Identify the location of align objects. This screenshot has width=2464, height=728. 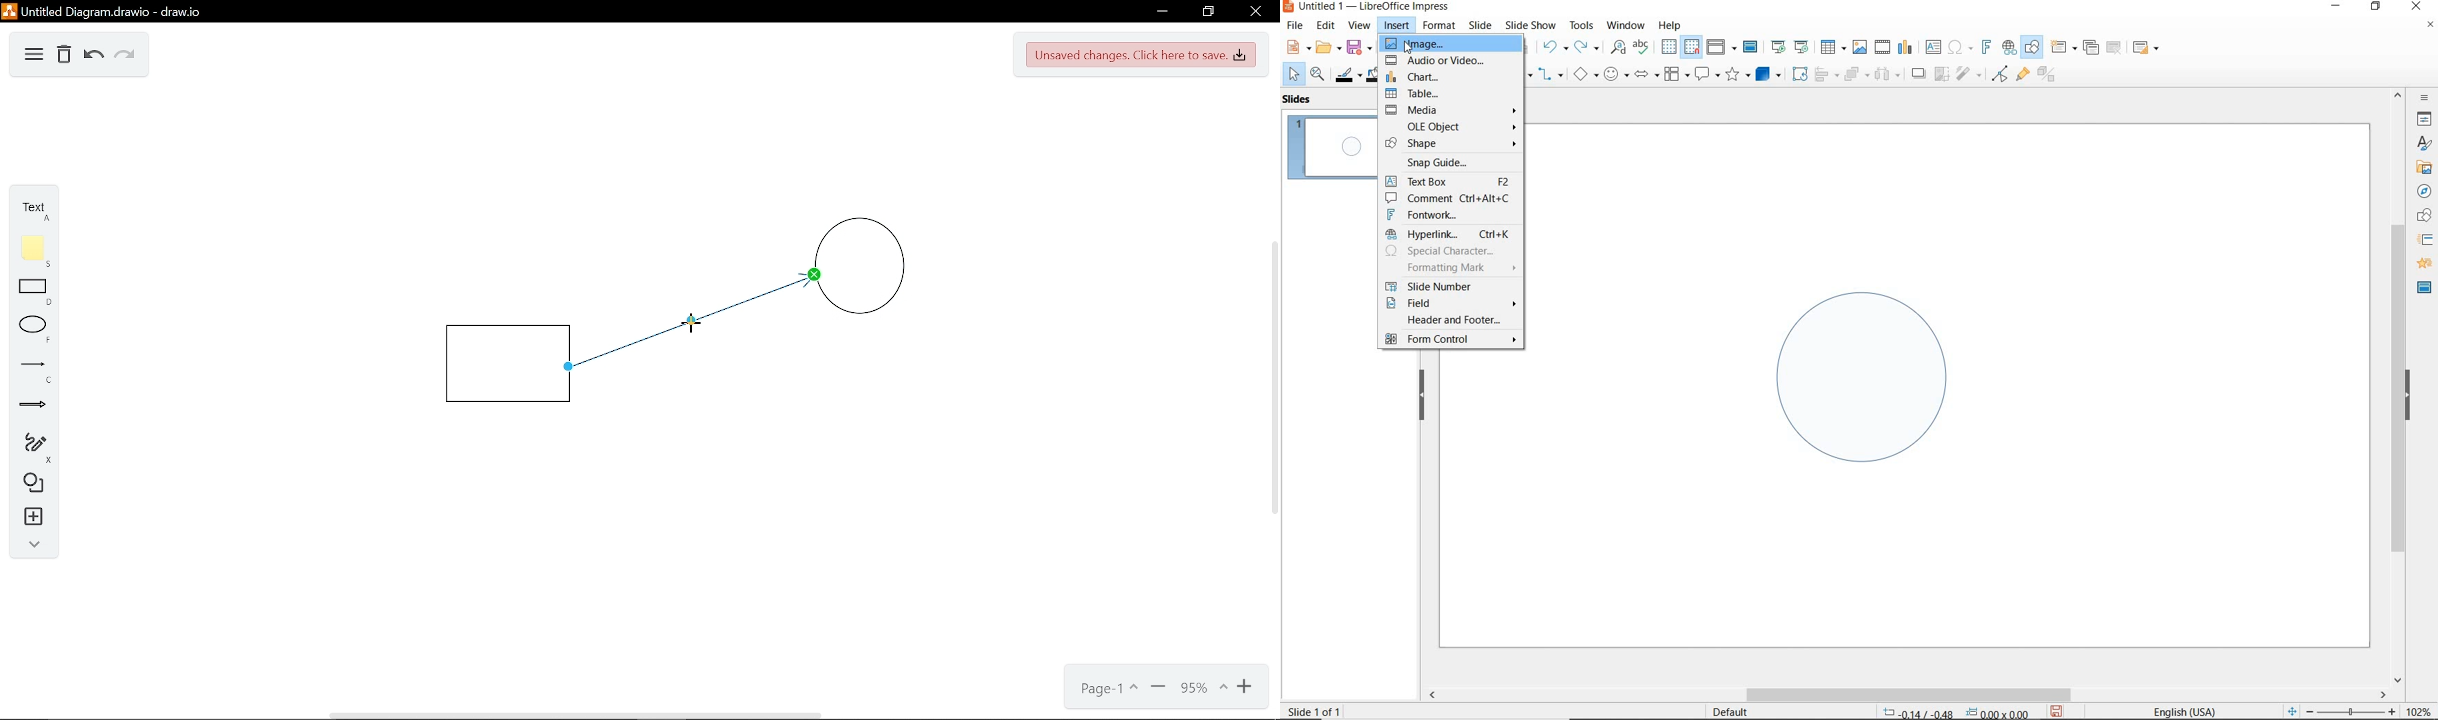
(1823, 73).